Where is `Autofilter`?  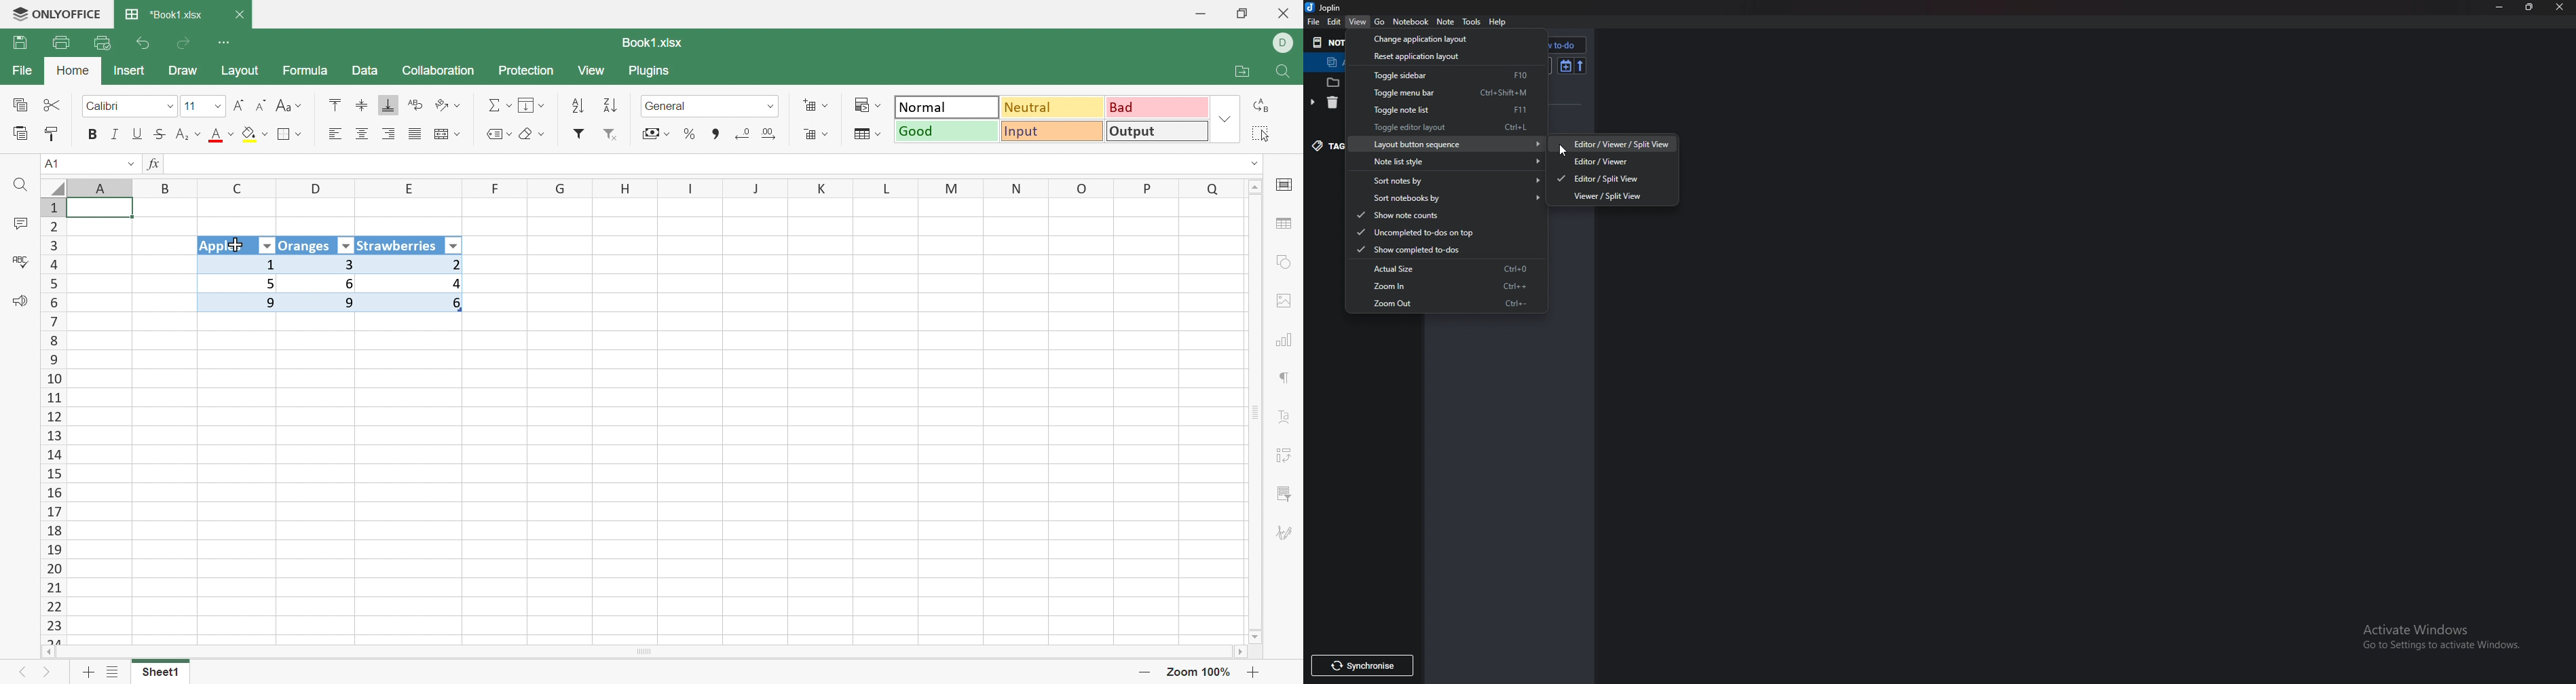
Autofilter is located at coordinates (455, 245).